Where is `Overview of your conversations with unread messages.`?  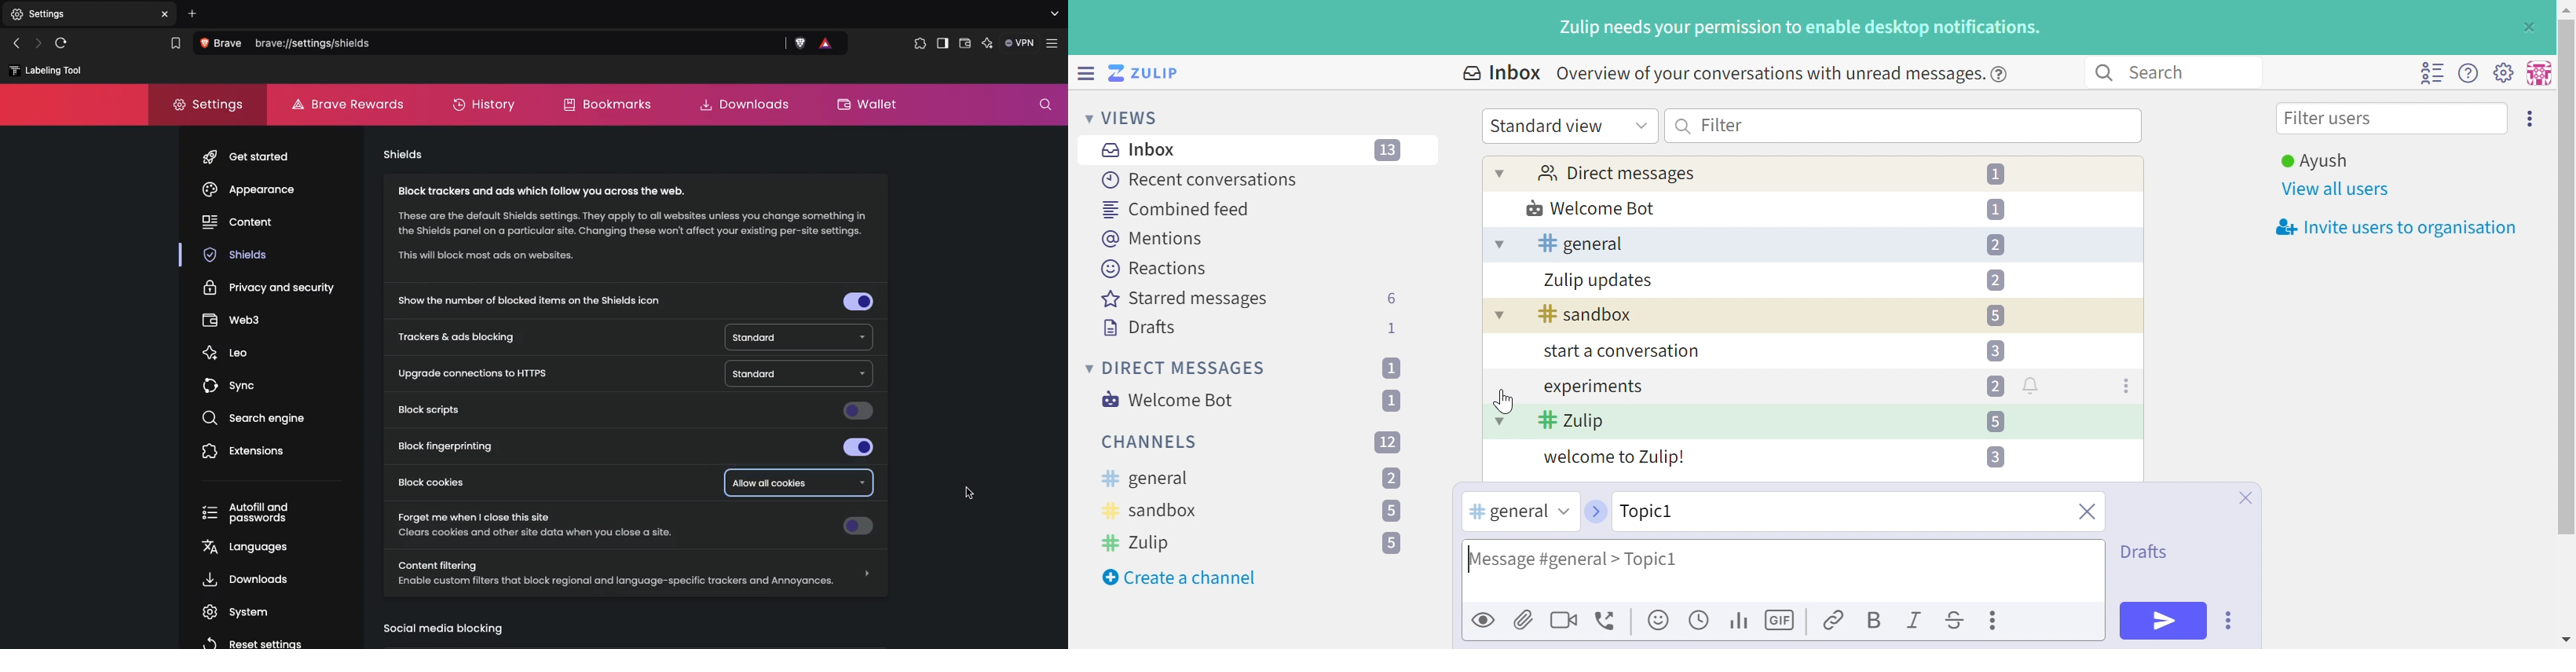
Overview of your conversations with unread messages. is located at coordinates (1767, 73).